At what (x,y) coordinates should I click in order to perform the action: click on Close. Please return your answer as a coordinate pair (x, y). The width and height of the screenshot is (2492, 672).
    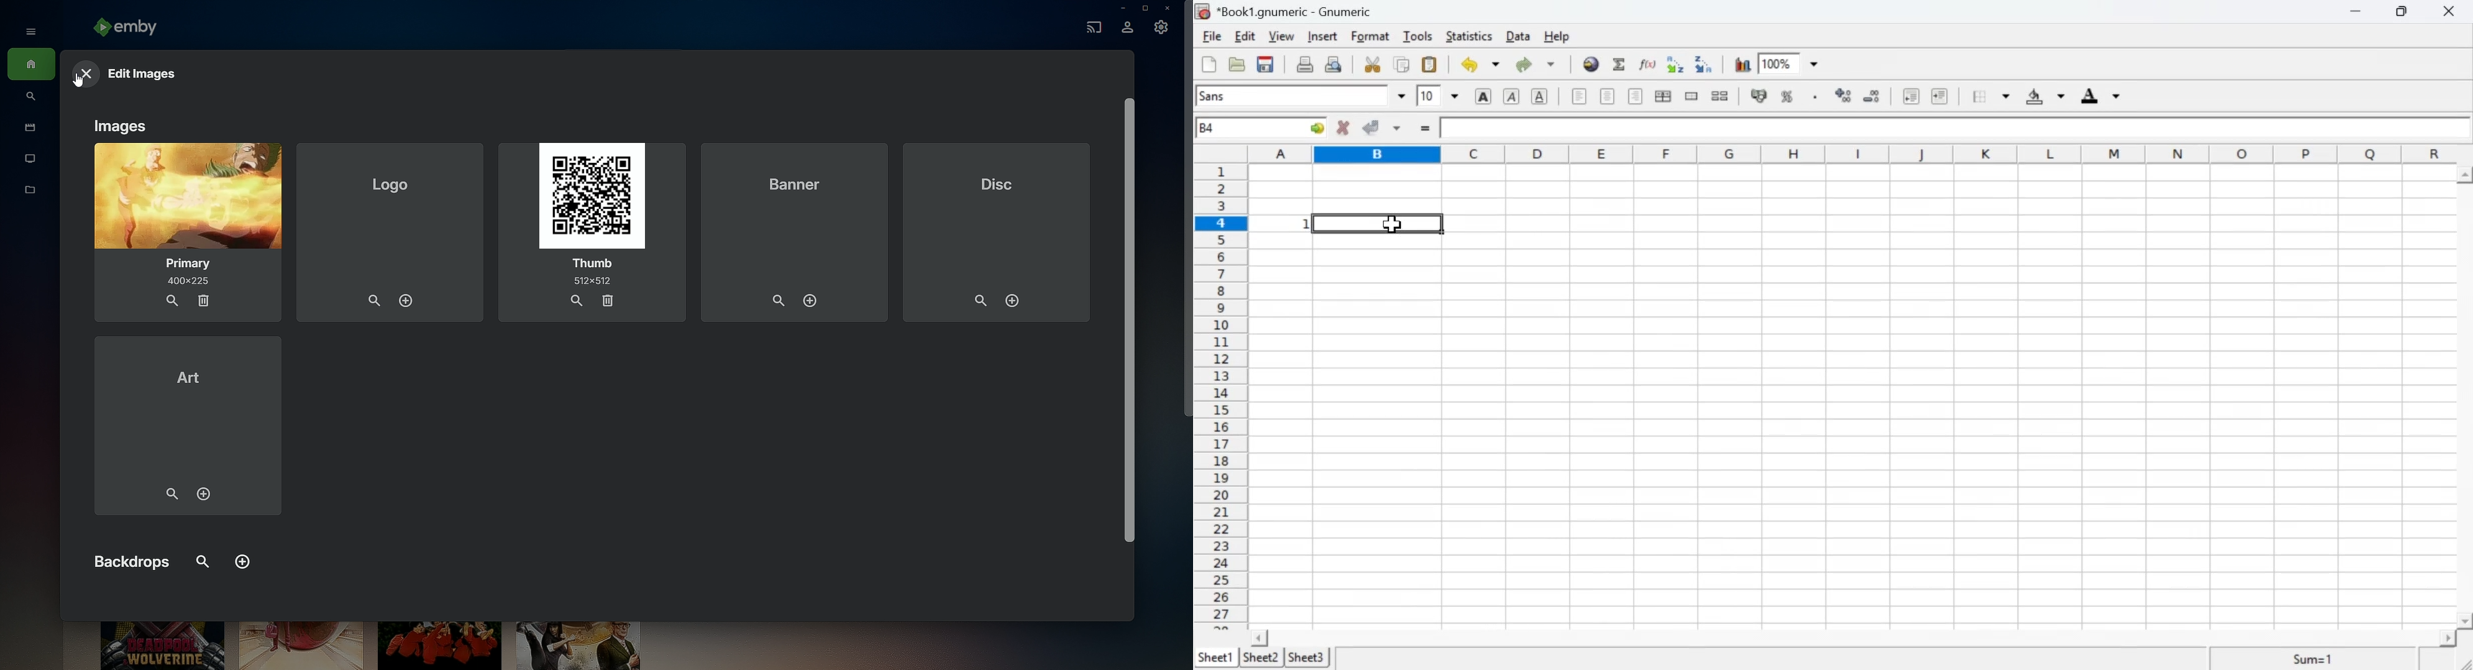
    Looking at the image, I should click on (84, 71).